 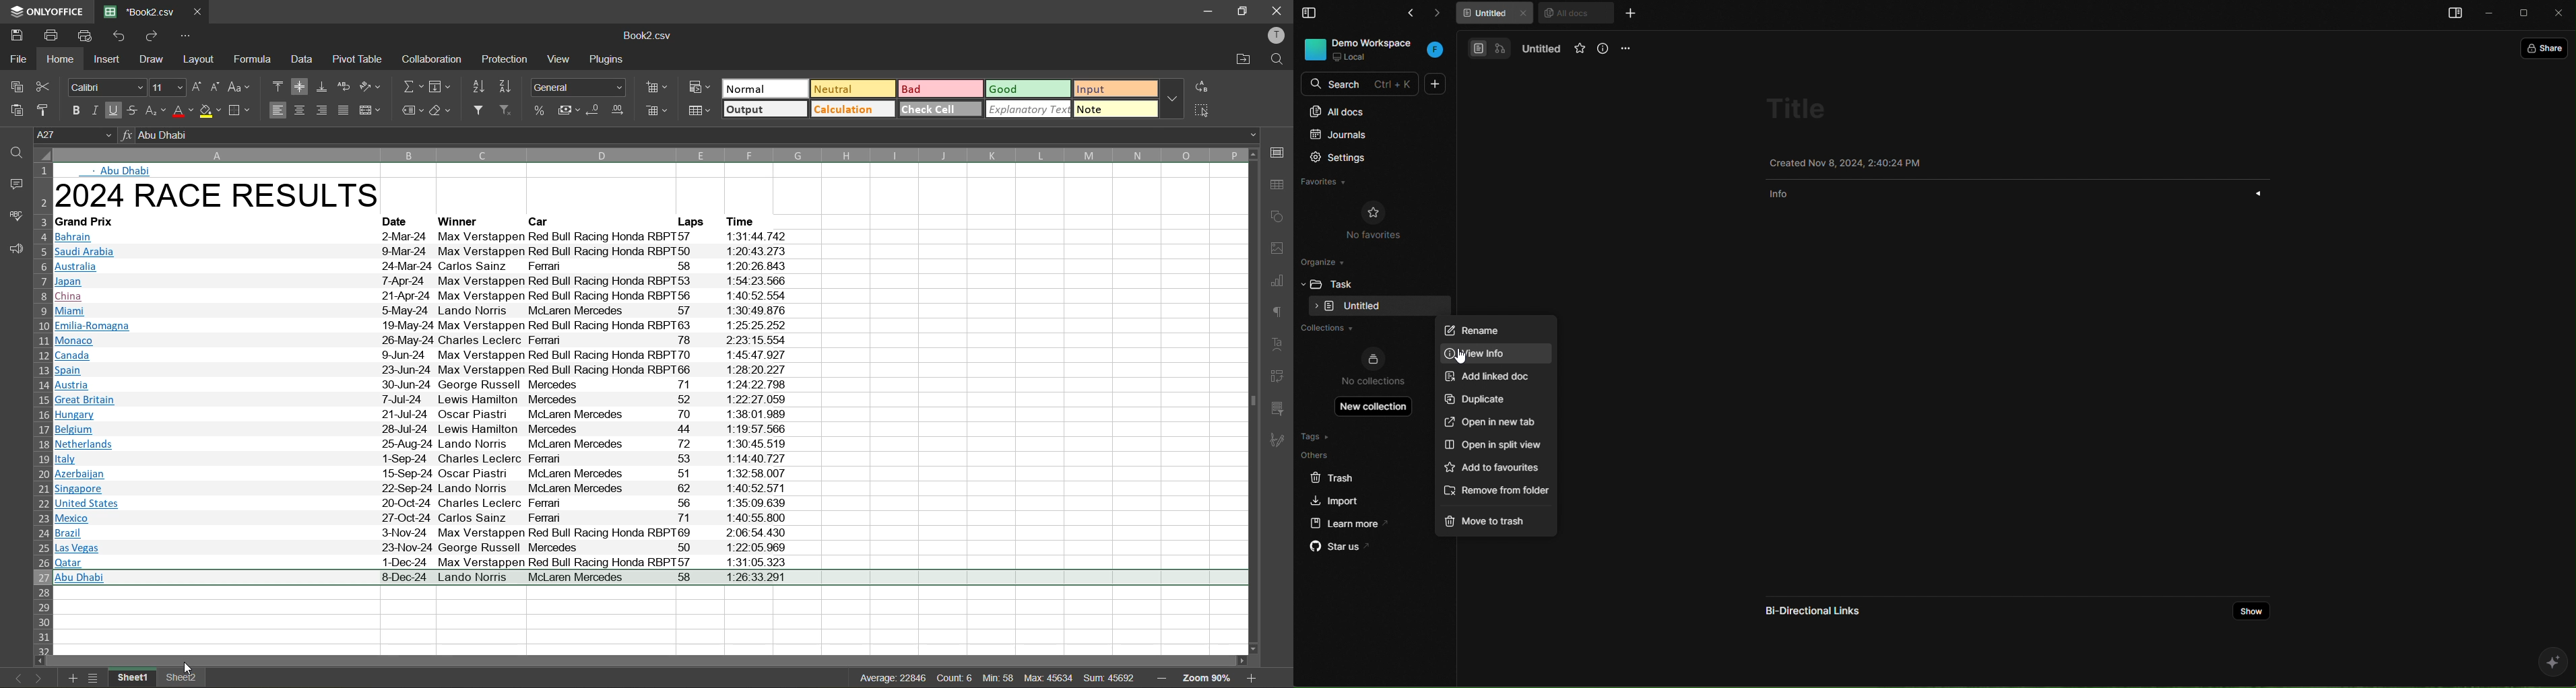 What do you see at coordinates (1278, 345) in the screenshot?
I see `text` at bounding box center [1278, 345].